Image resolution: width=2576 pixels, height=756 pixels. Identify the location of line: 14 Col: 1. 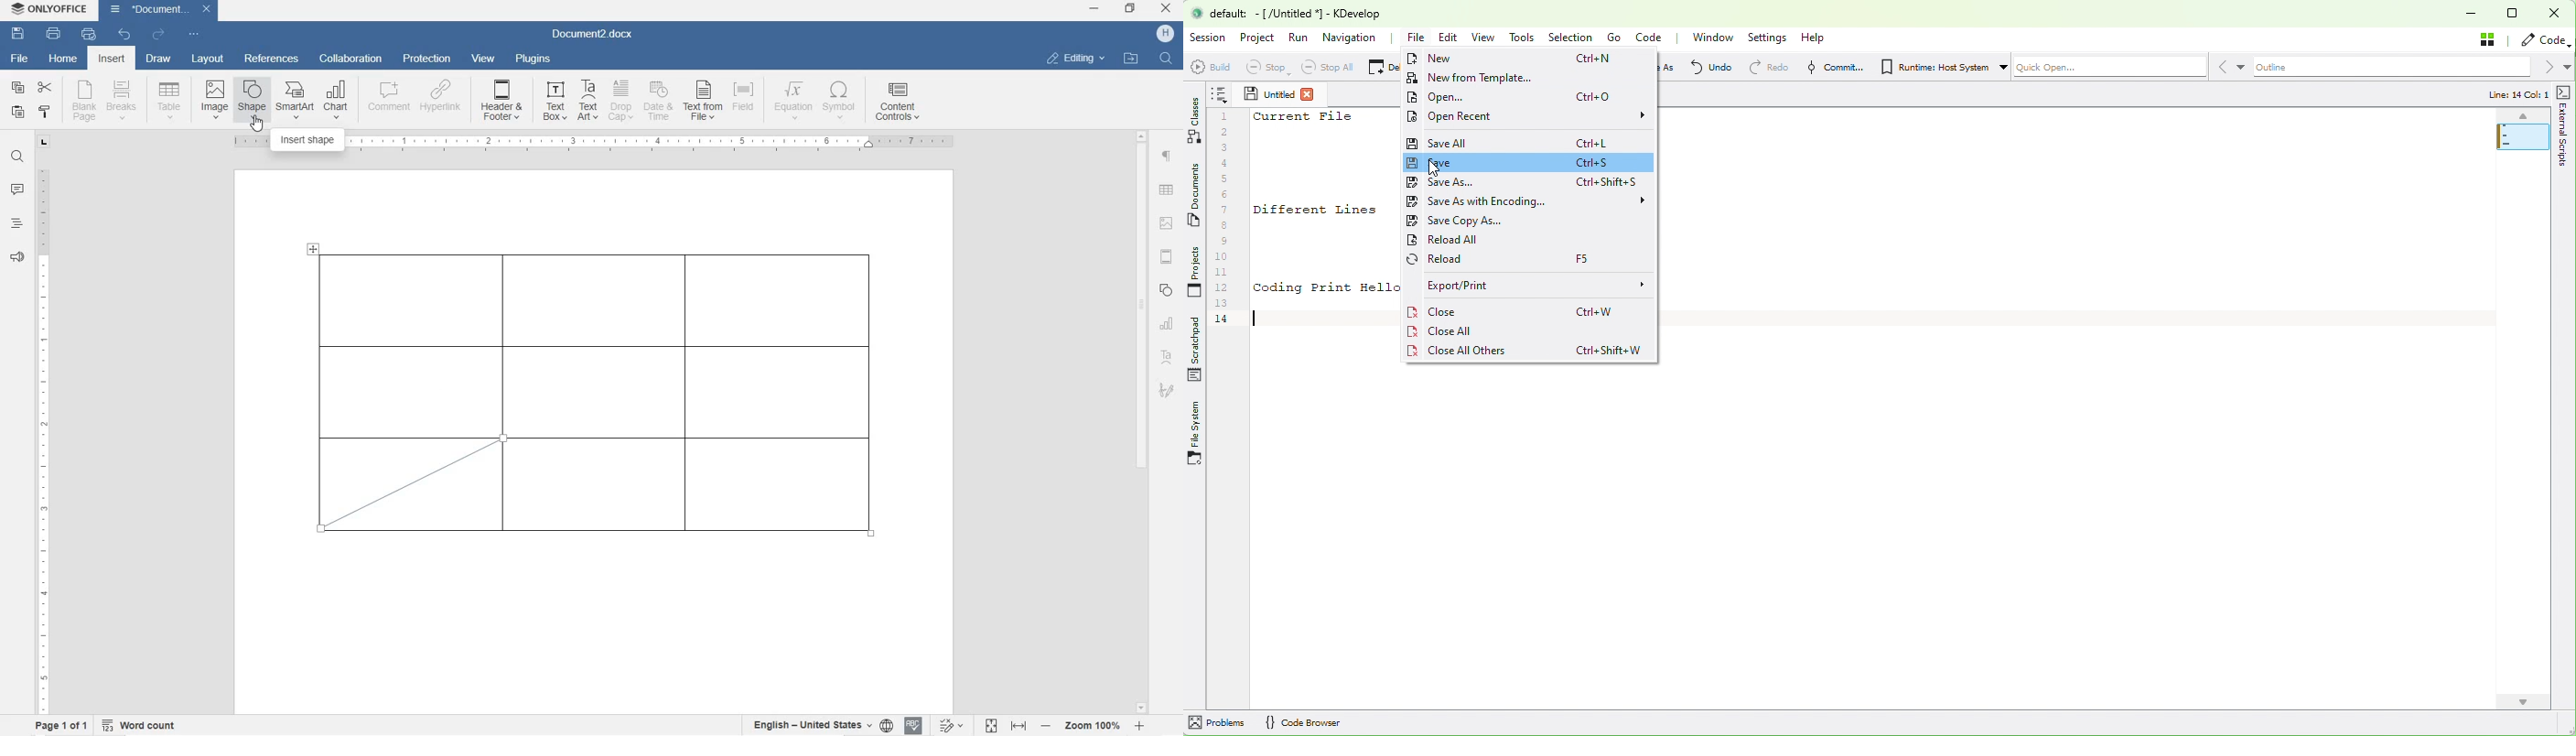
(2516, 93).